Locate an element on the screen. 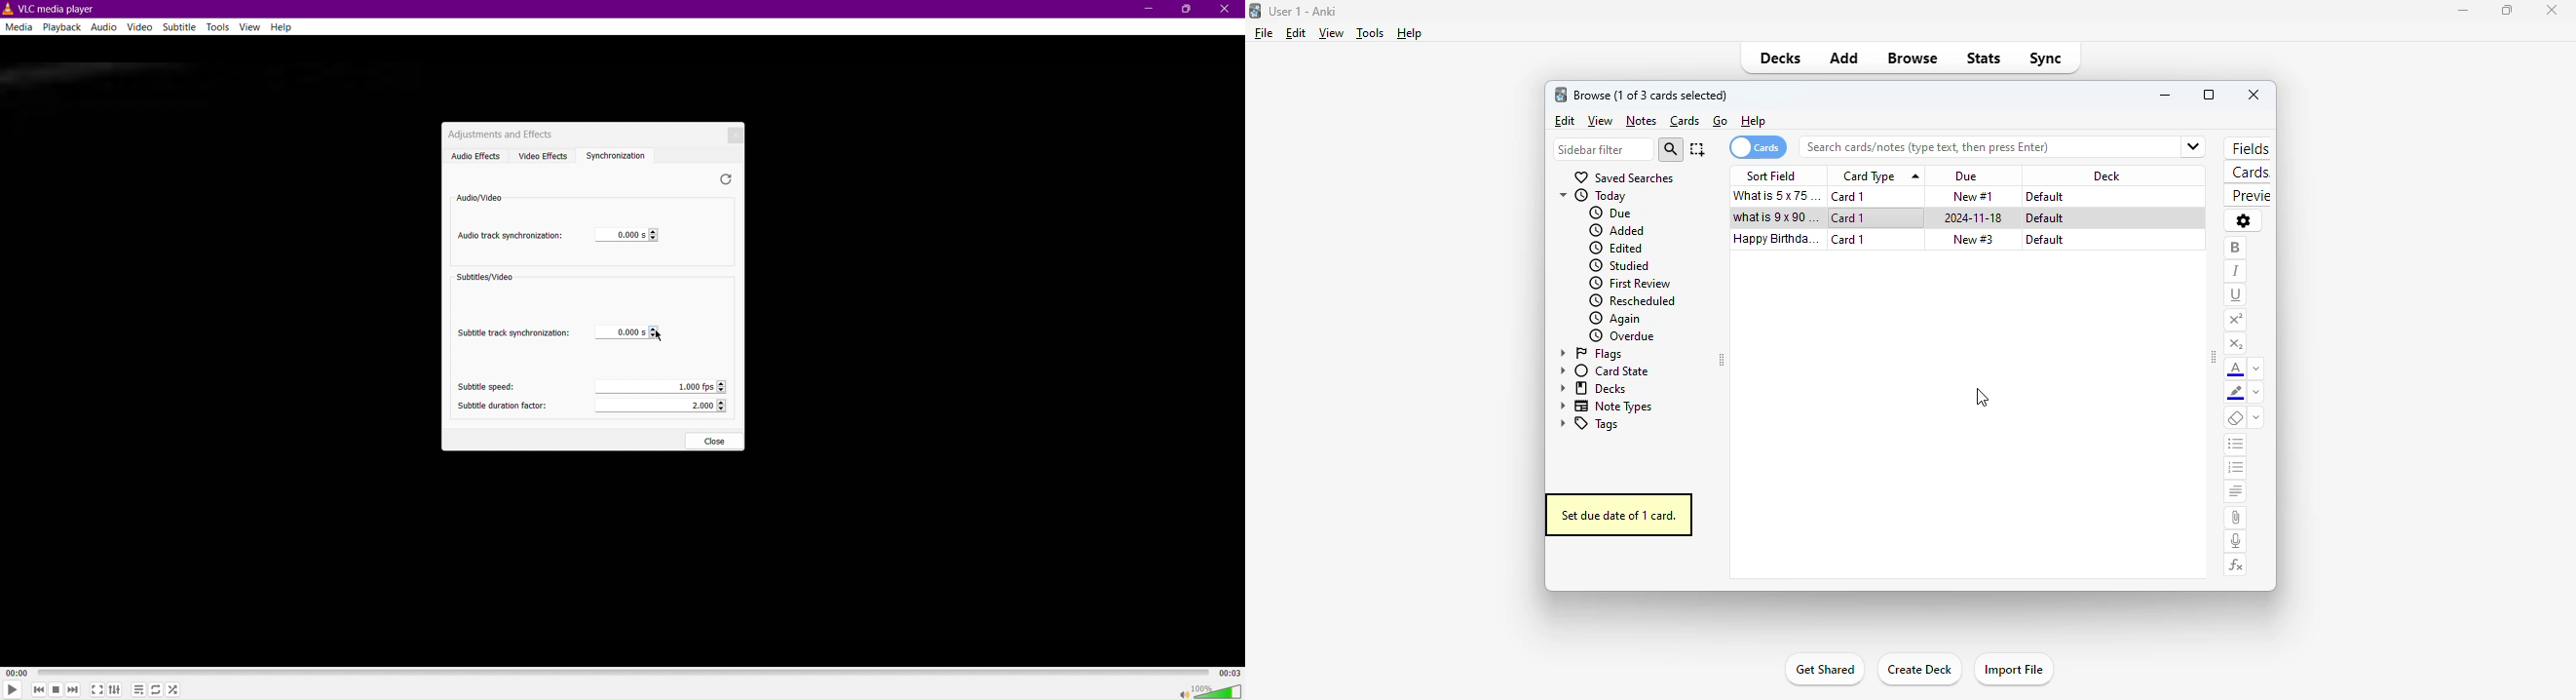  Minimize is located at coordinates (1146, 10).